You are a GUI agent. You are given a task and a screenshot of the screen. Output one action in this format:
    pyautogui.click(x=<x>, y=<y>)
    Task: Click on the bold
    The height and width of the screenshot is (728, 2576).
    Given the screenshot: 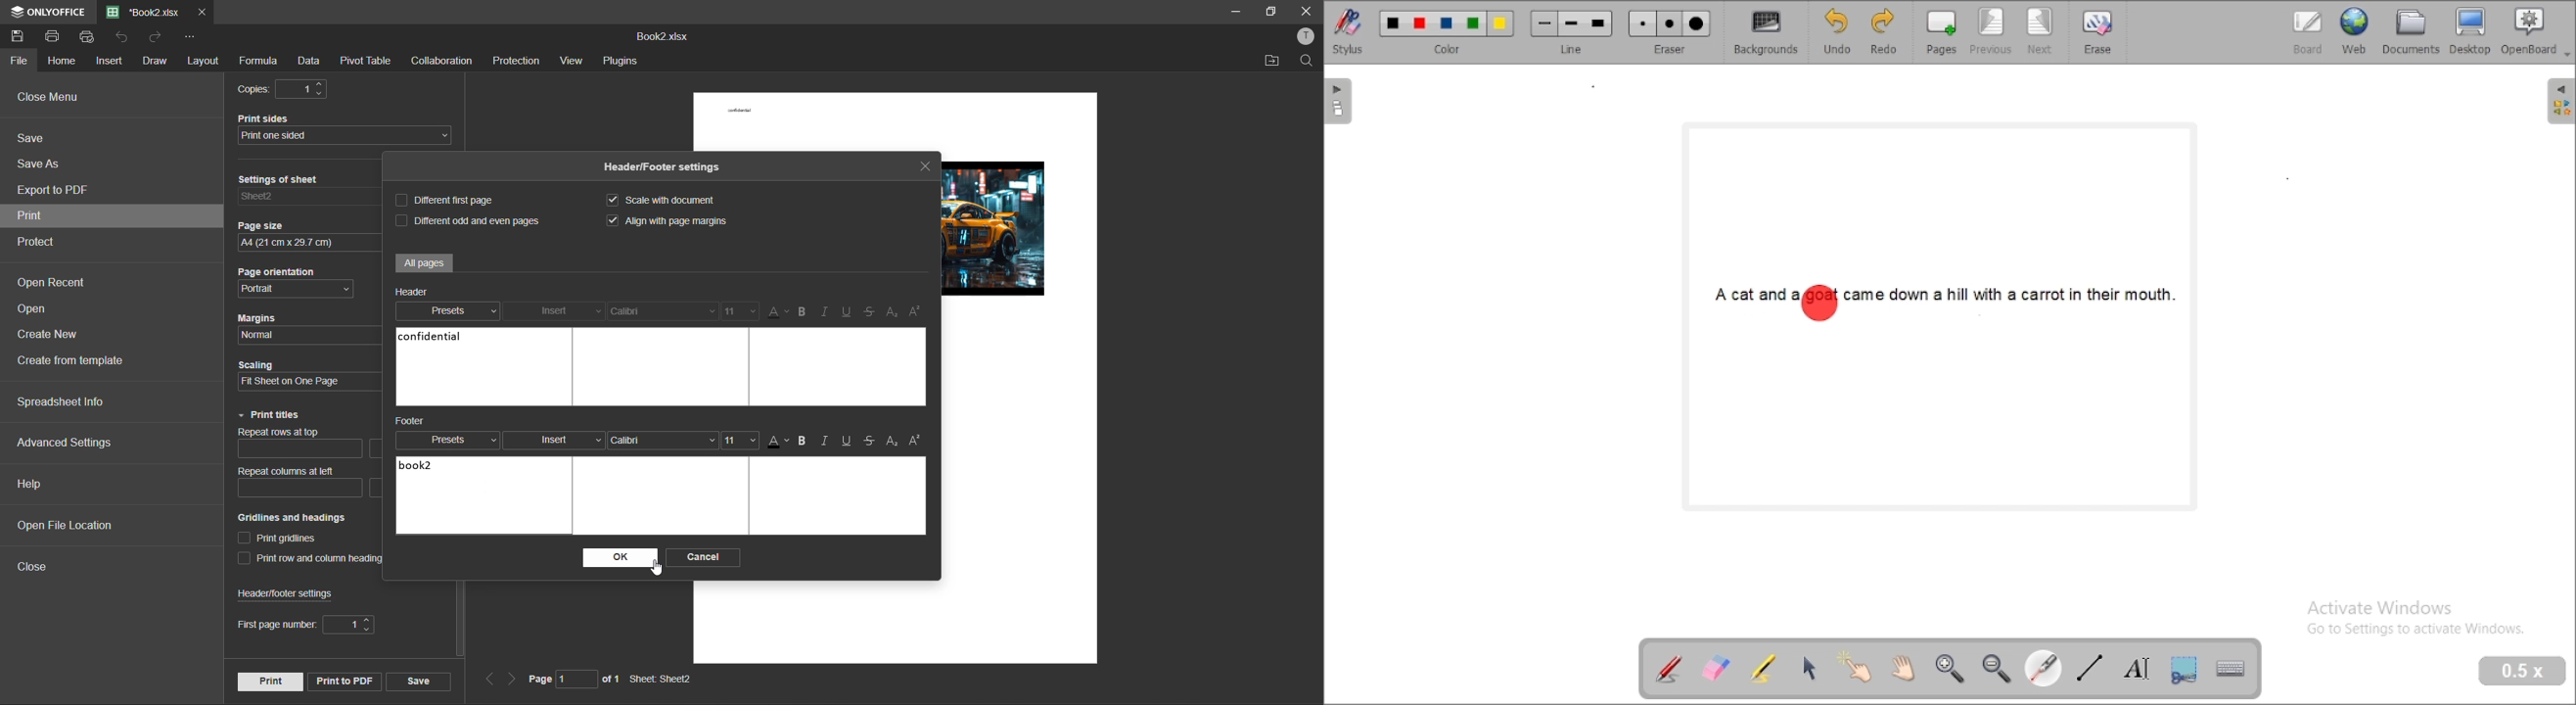 What is the action you would take?
    pyautogui.click(x=804, y=312)
    